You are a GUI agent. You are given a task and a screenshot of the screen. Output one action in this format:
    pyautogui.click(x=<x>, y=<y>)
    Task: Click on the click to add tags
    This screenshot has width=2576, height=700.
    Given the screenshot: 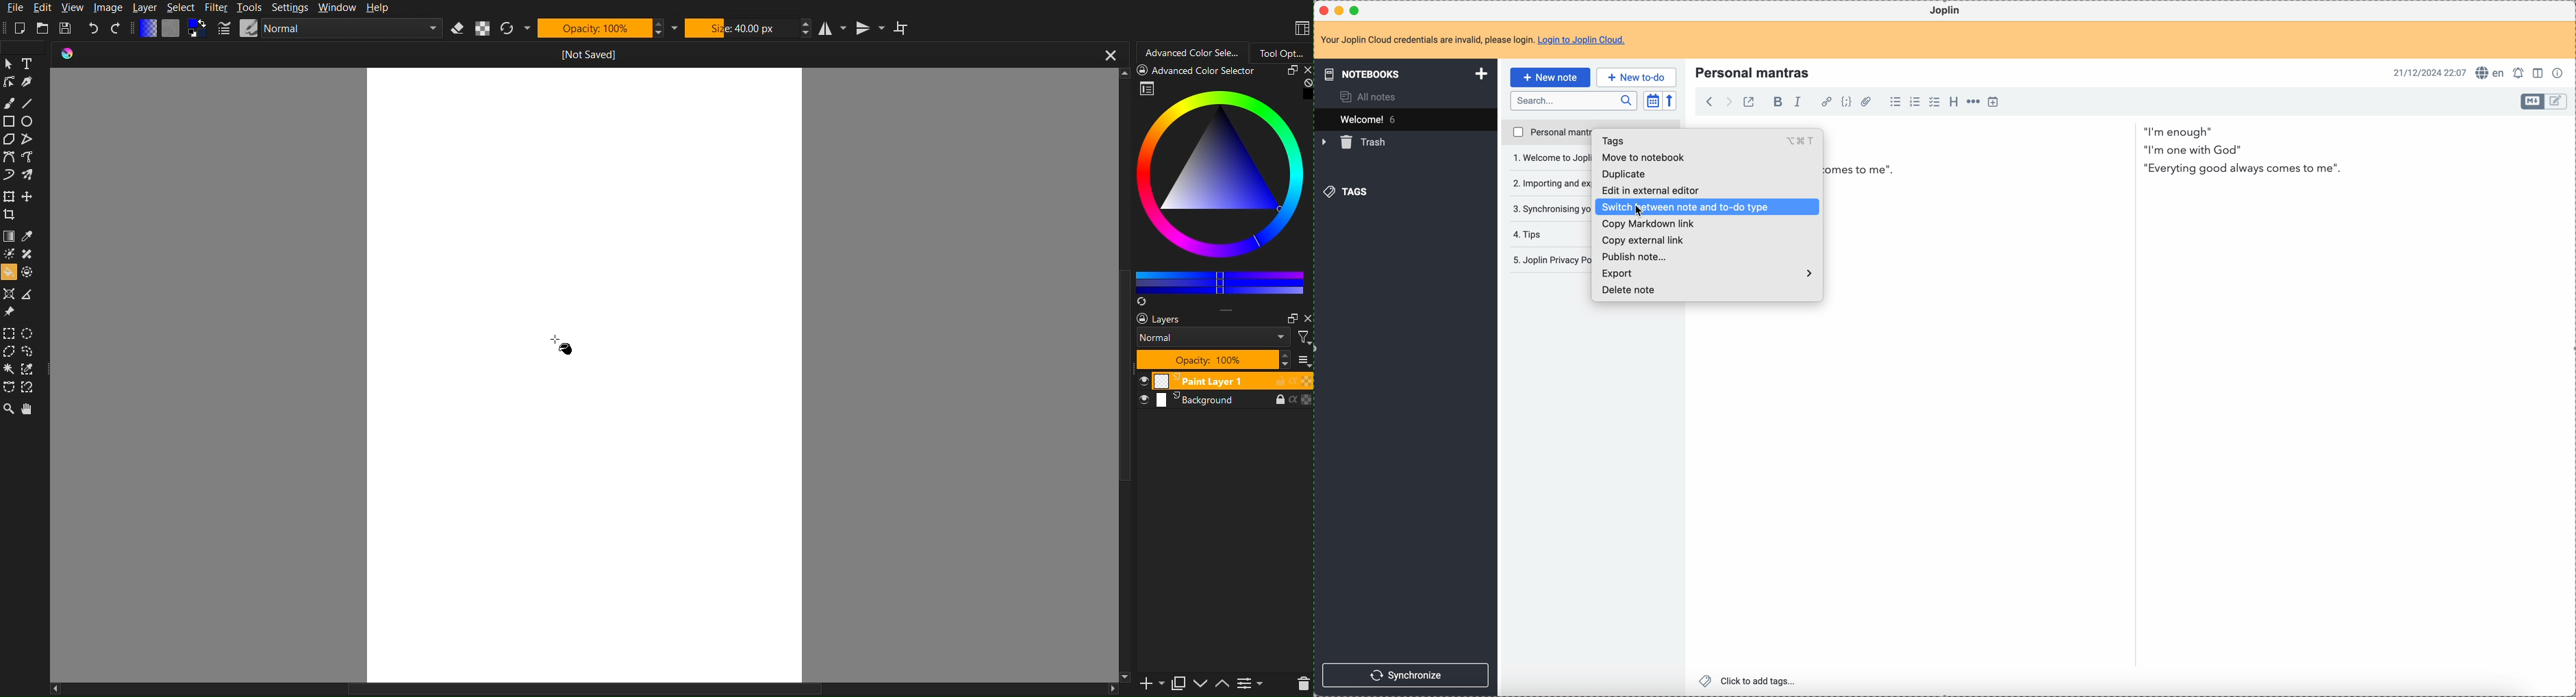 What is the action you would take?
    pyautogui.click(x=1750, y=680)
    